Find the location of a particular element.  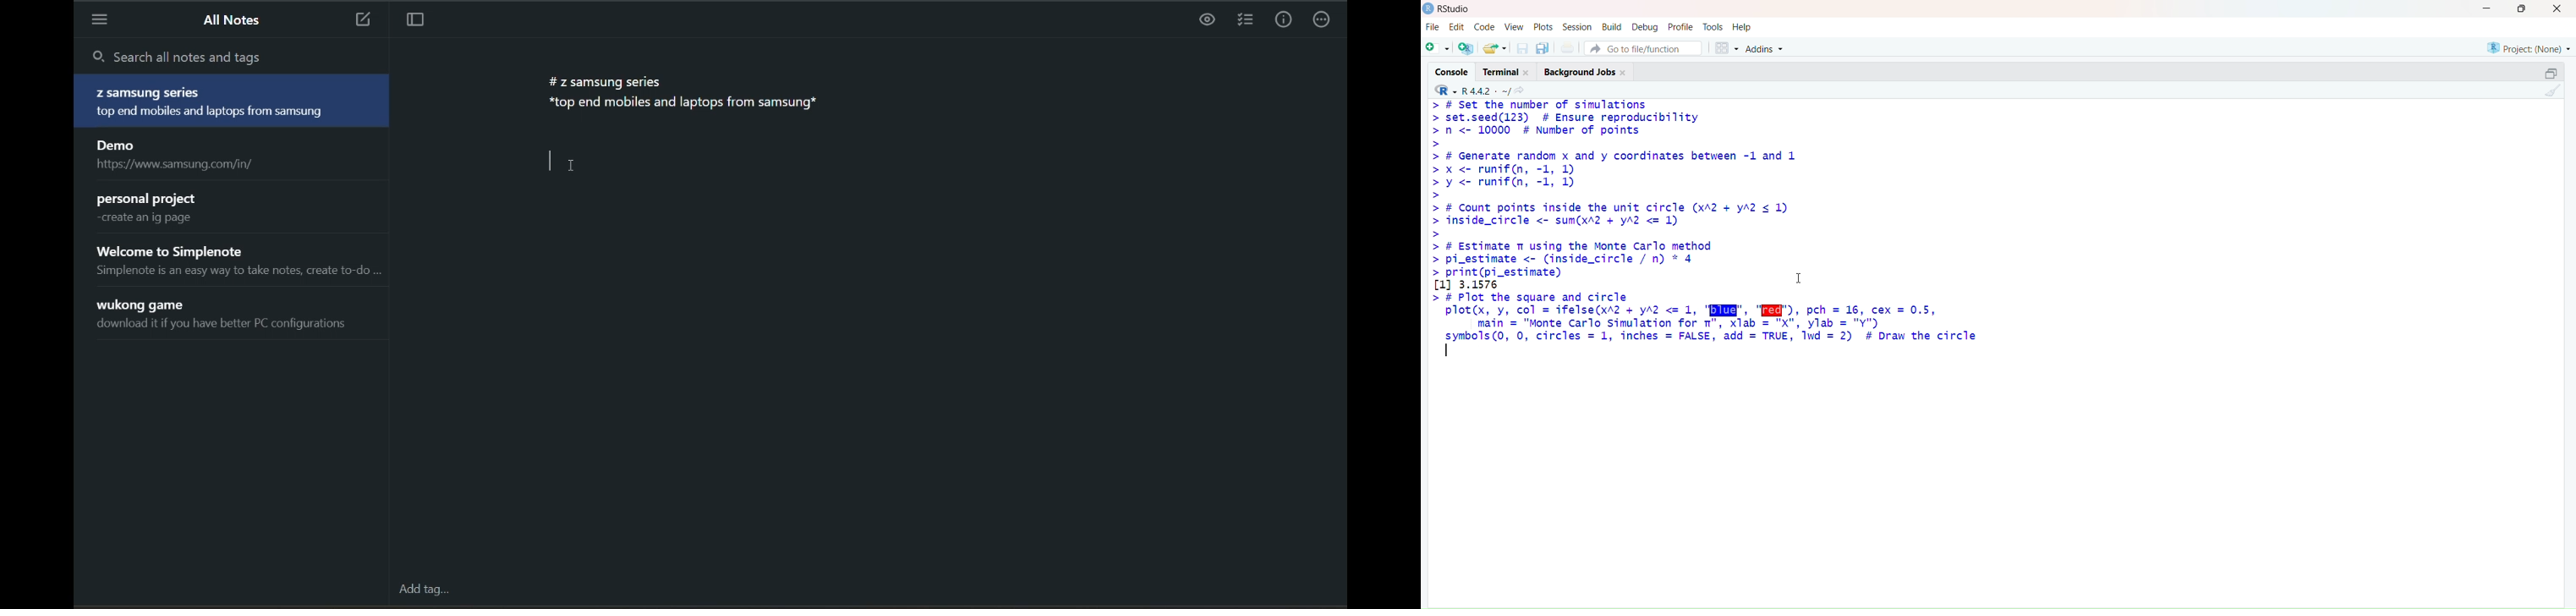

personal project create an ig page is located at coordinates (235, 208).